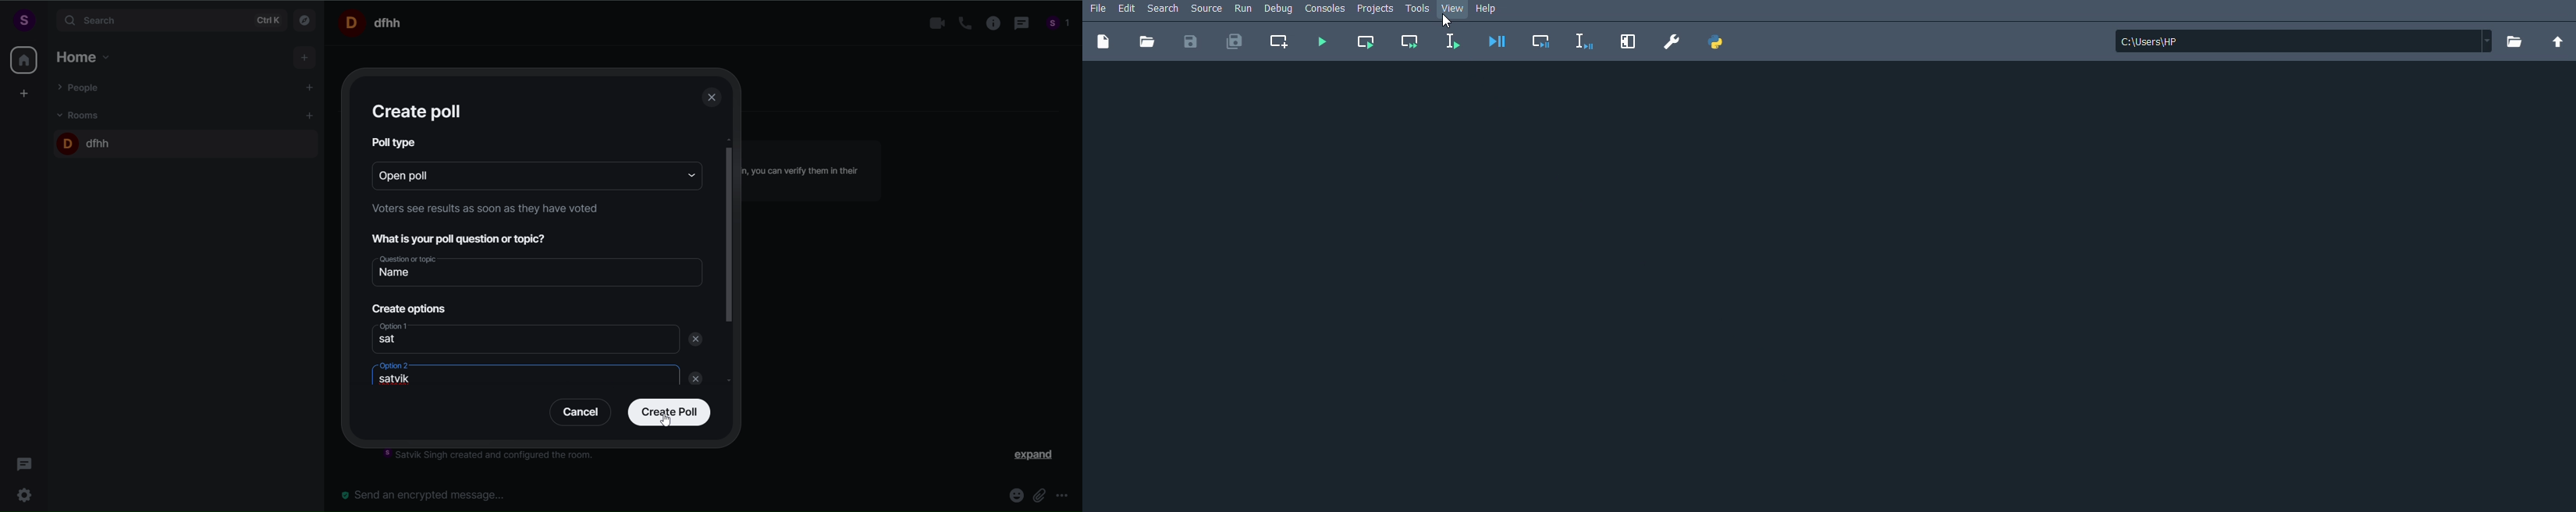 The width and height of the screenshot is (2576, 532). I want to click on New file, so click(1104, 41).